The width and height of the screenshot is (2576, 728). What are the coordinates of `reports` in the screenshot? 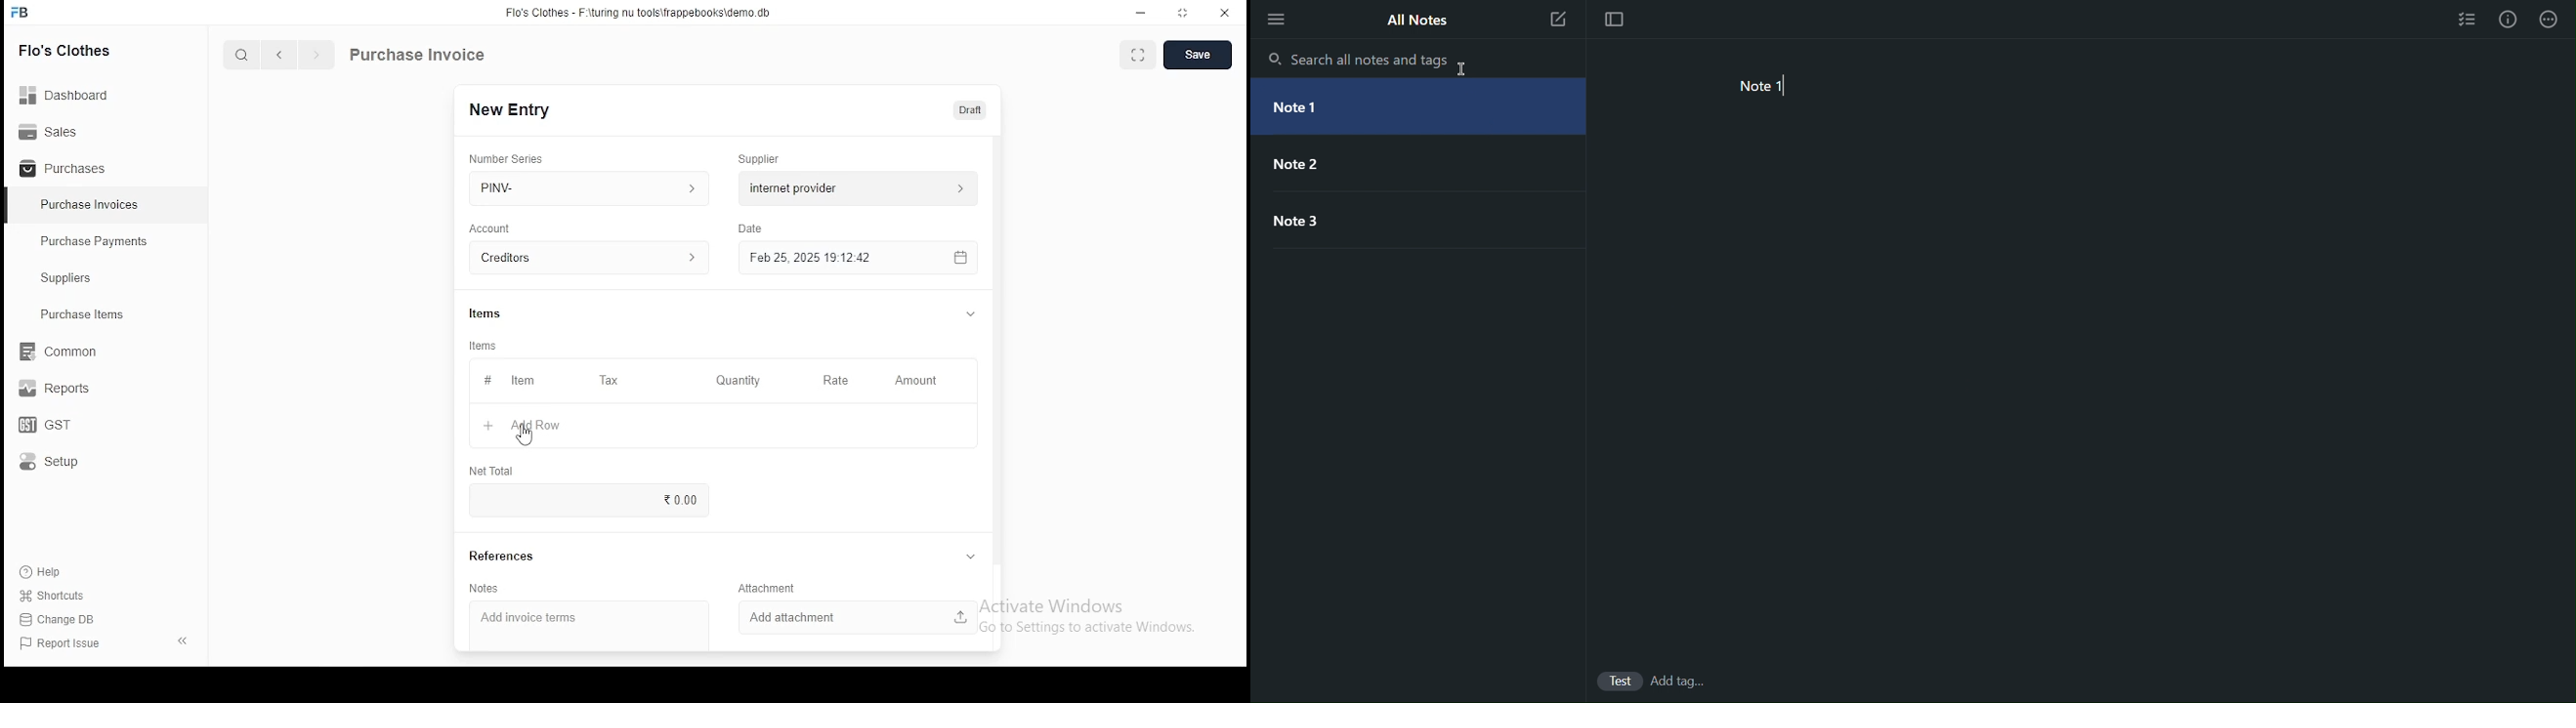 It's located at (57, 391).